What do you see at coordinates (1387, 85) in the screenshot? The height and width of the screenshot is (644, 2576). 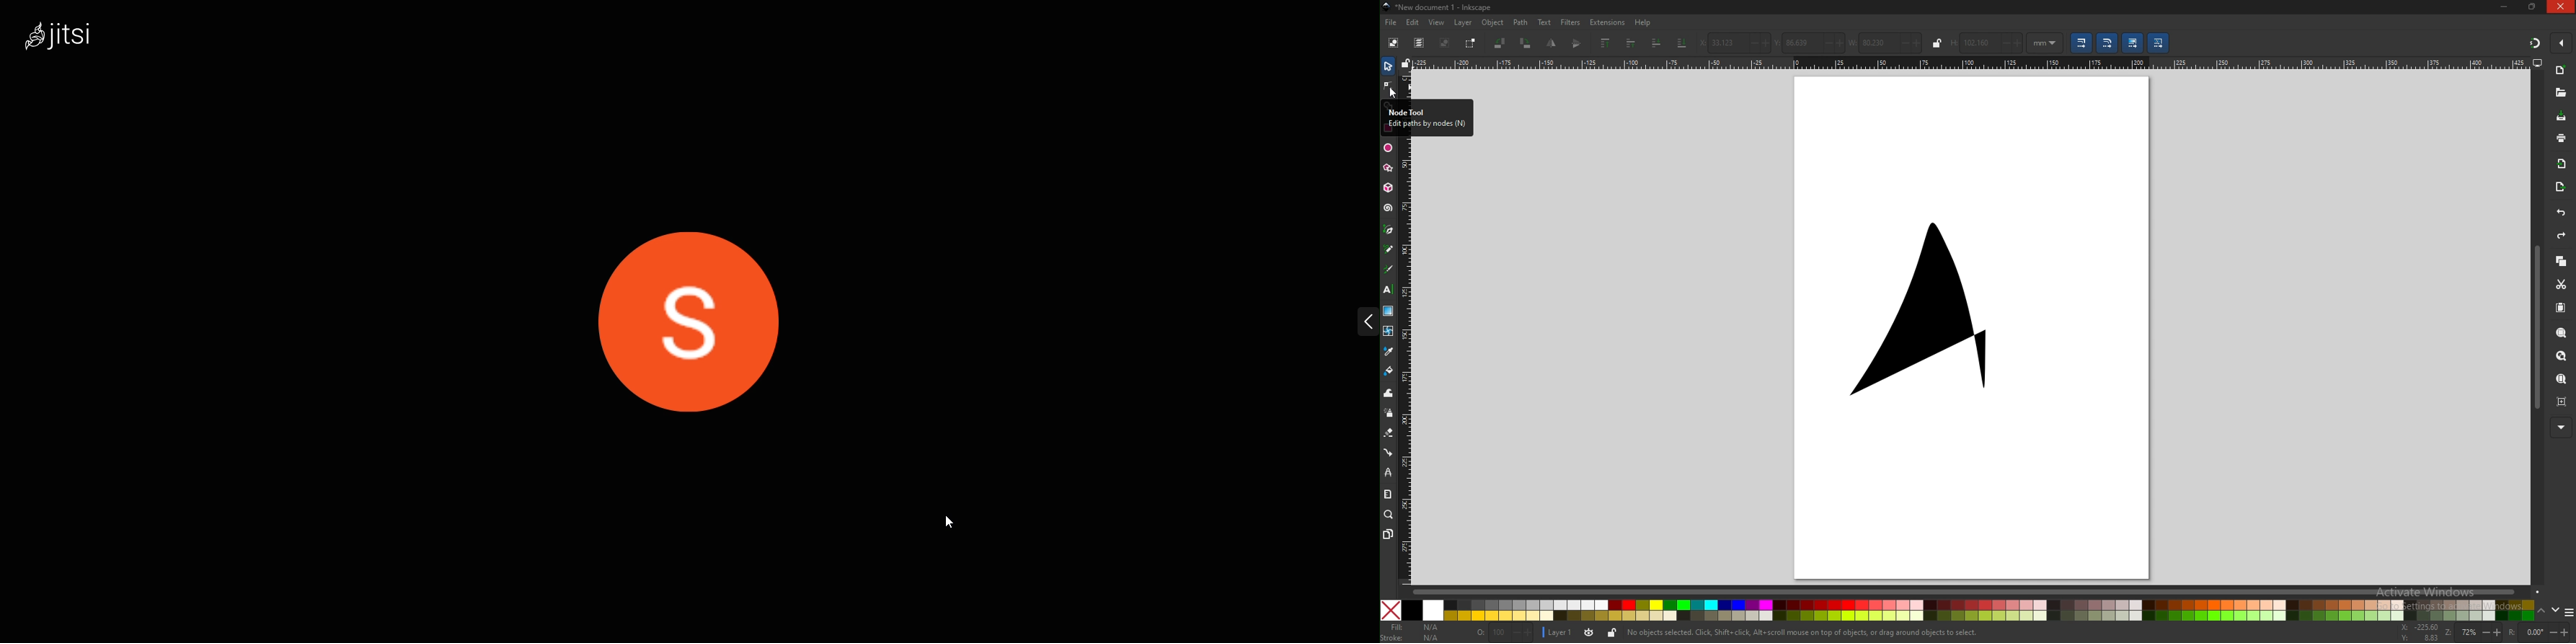 I see `node` at bounding box center [1387, 85].